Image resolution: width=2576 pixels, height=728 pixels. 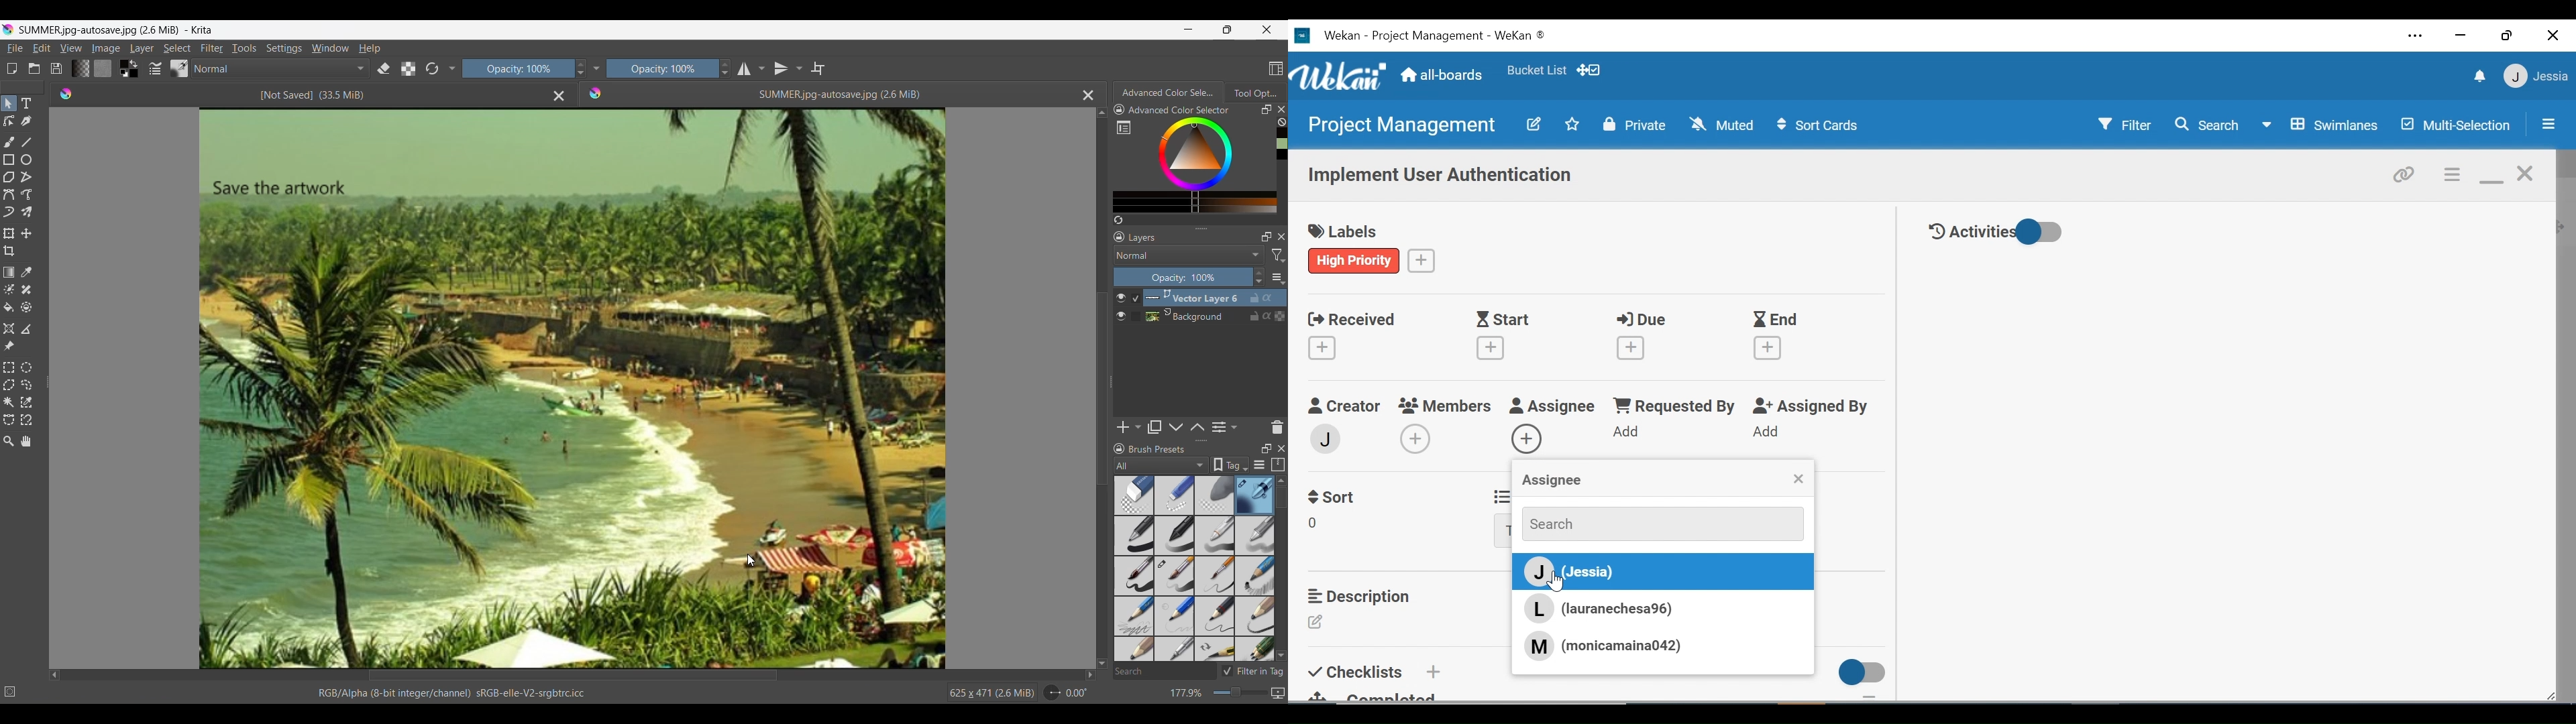 I want to click on File details, so click(x=451, y=693).